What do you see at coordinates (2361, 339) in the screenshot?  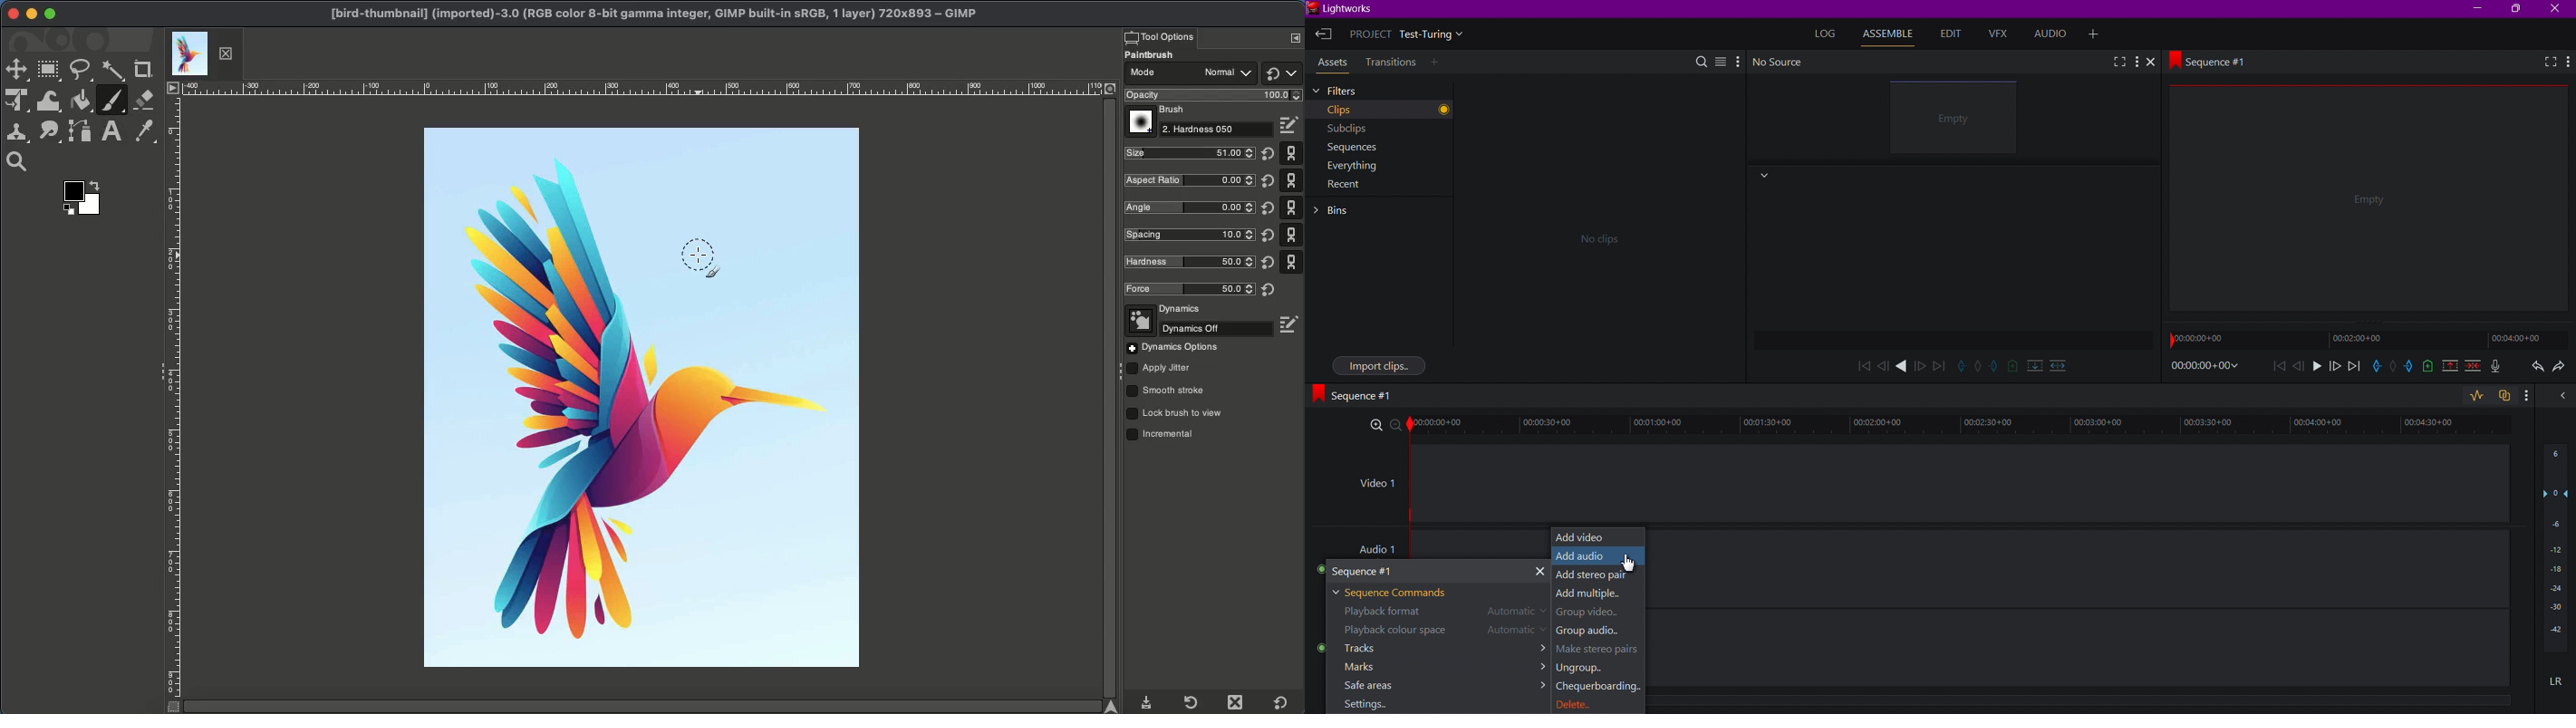 I see `Time frames` at bounding box center [2361, 339].